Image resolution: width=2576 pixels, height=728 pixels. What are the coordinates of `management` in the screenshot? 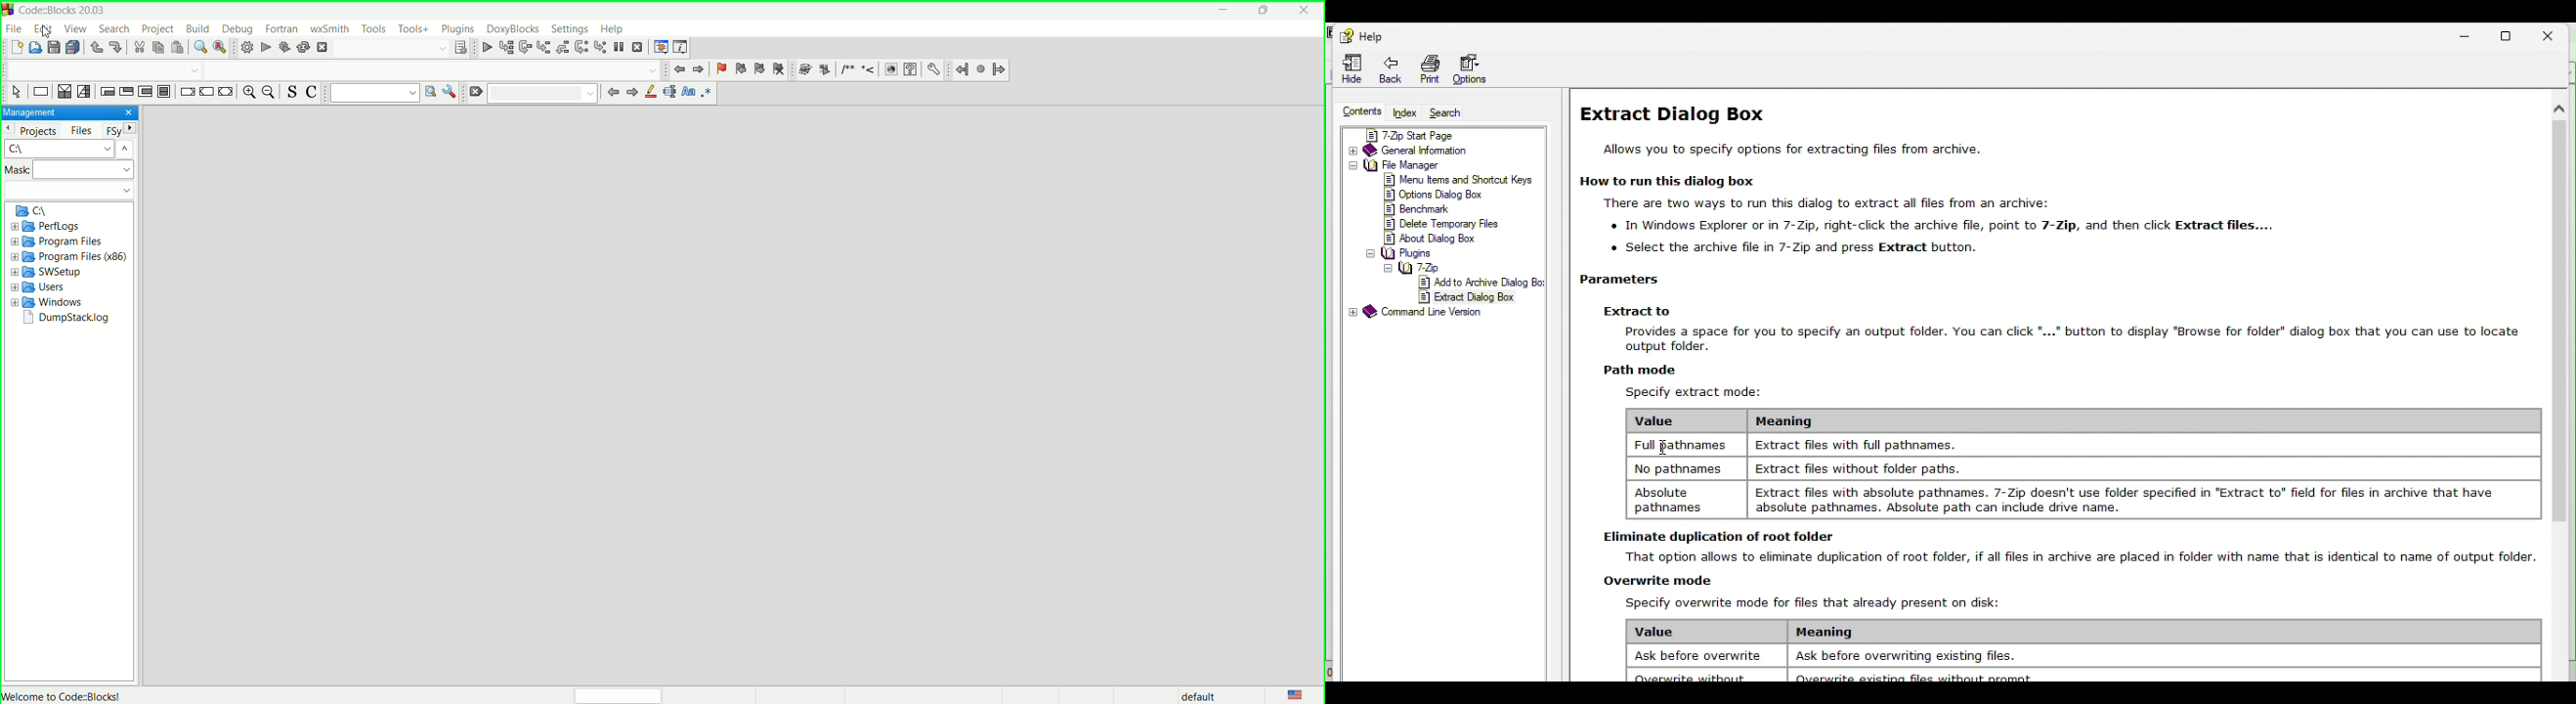 It's located at (32, 113).